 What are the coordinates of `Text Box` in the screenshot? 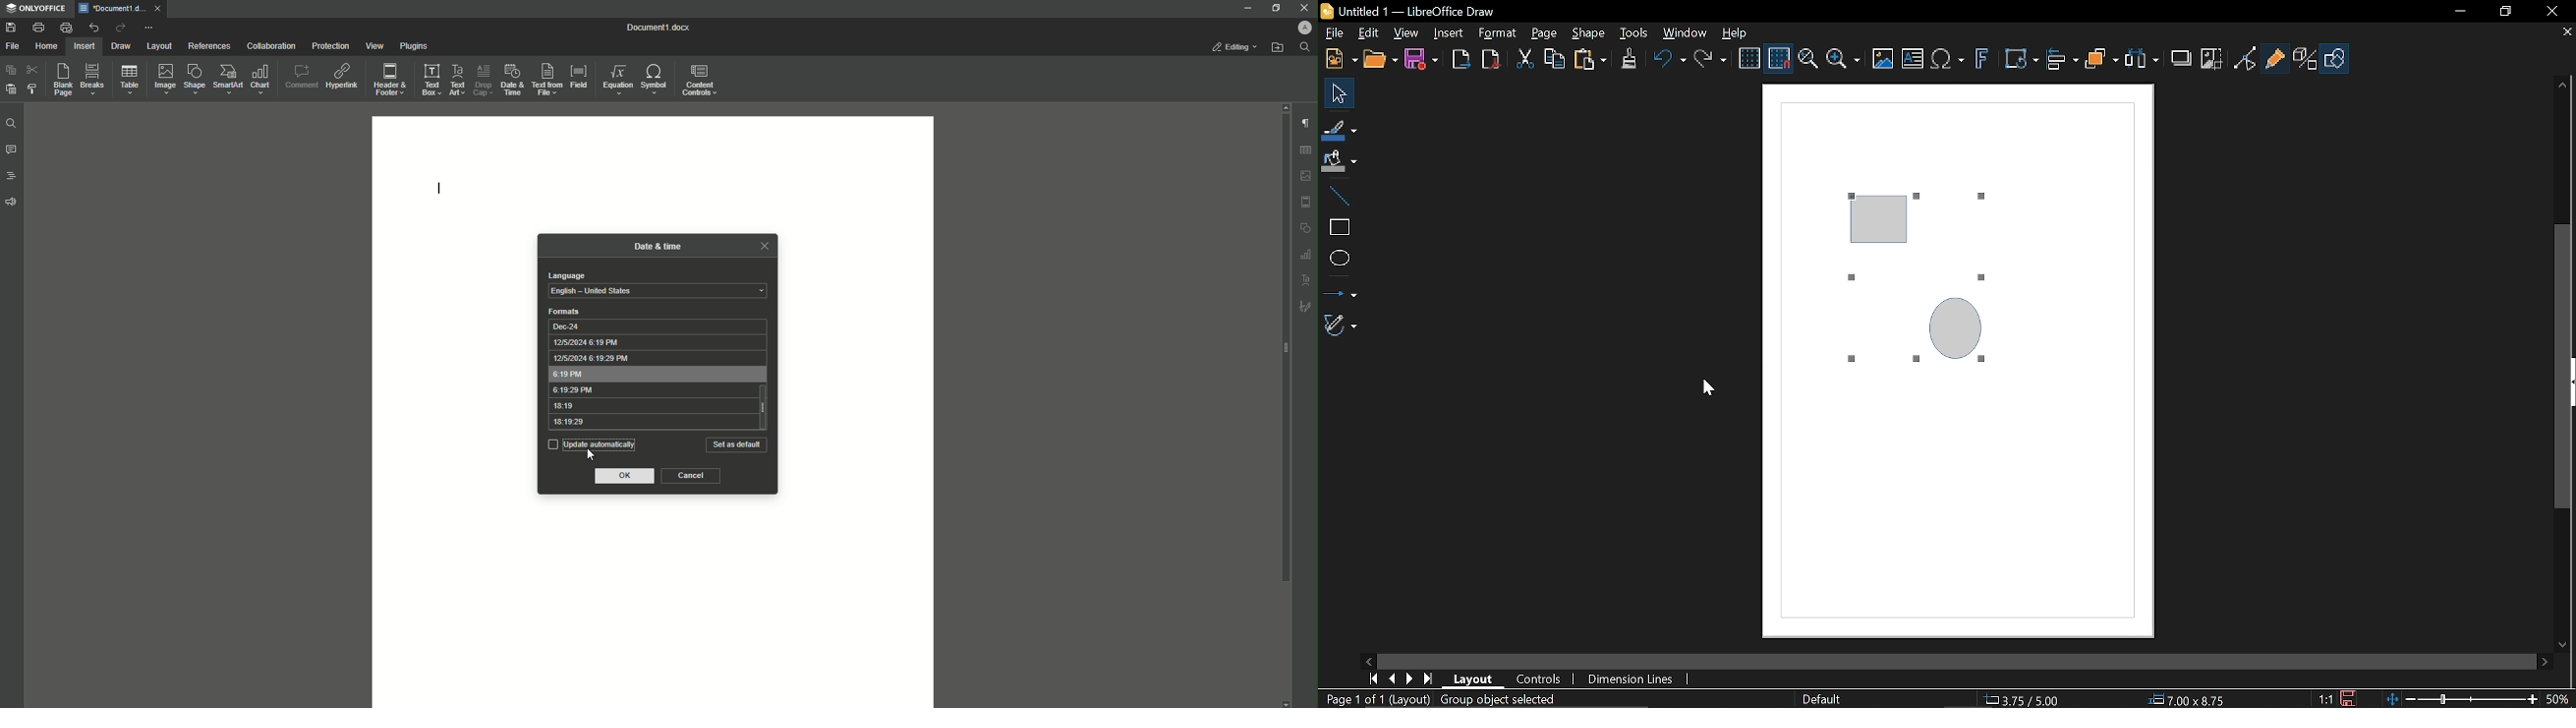 It's located at (431, 79).